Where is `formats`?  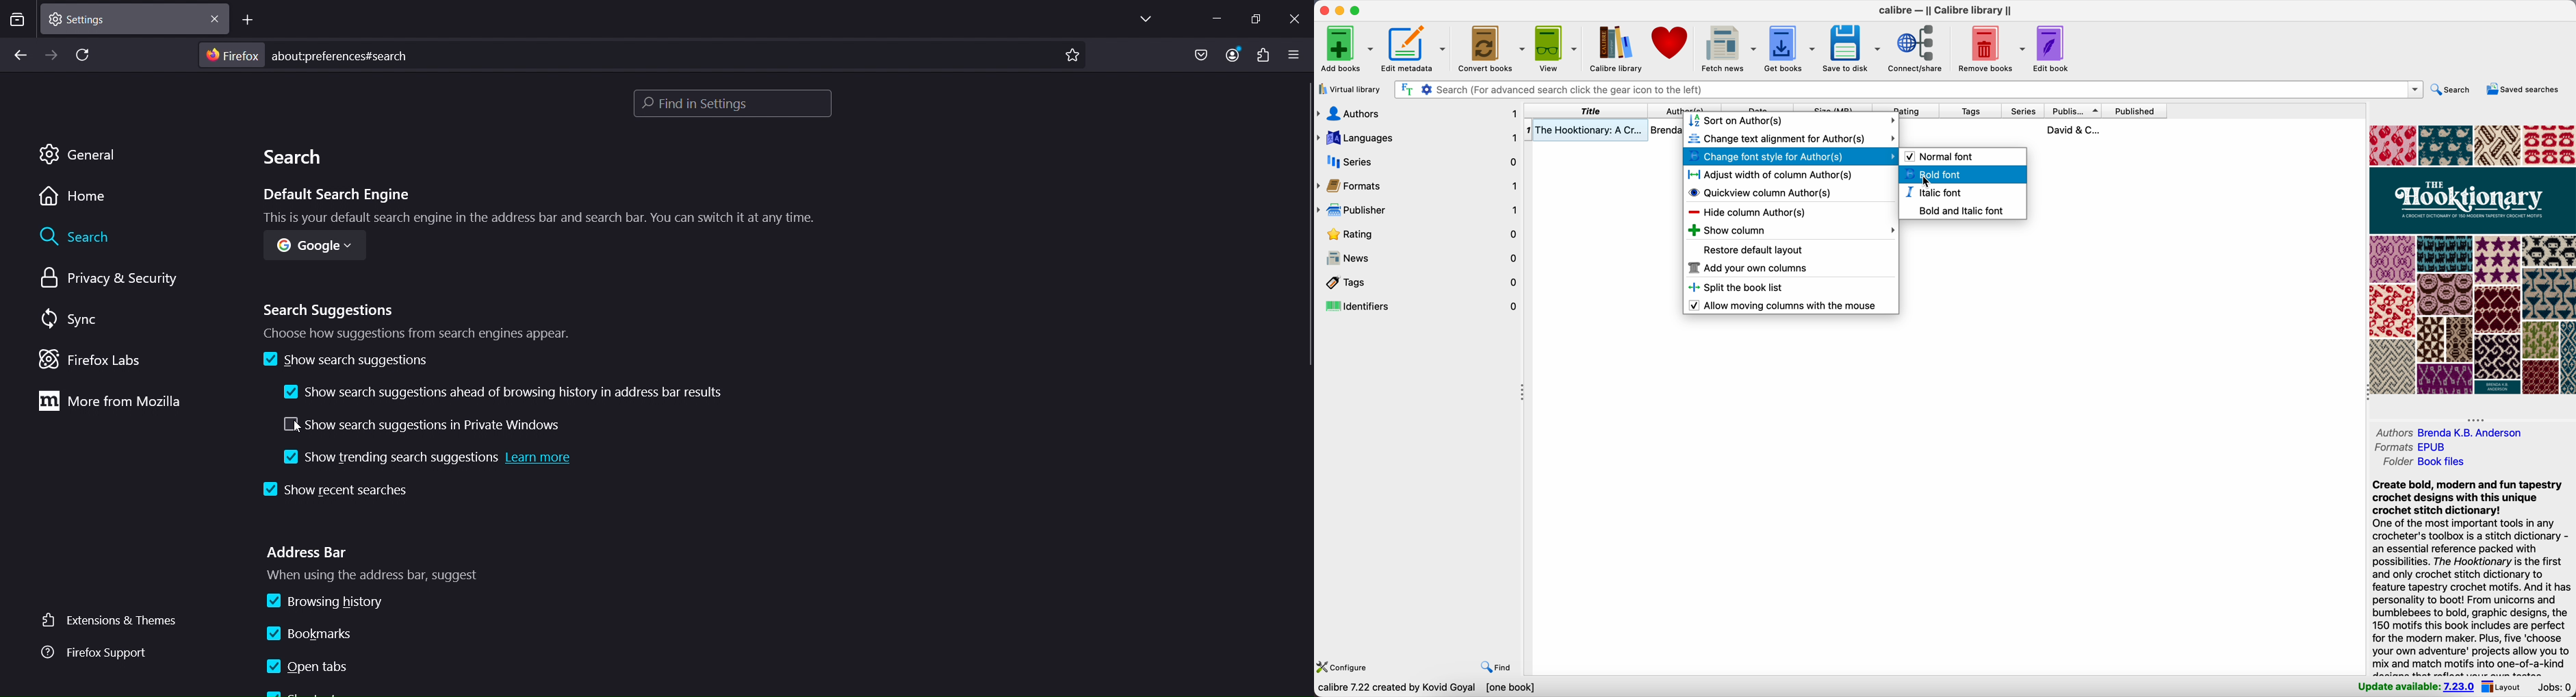
formats is located at coordinates (2414, 447).